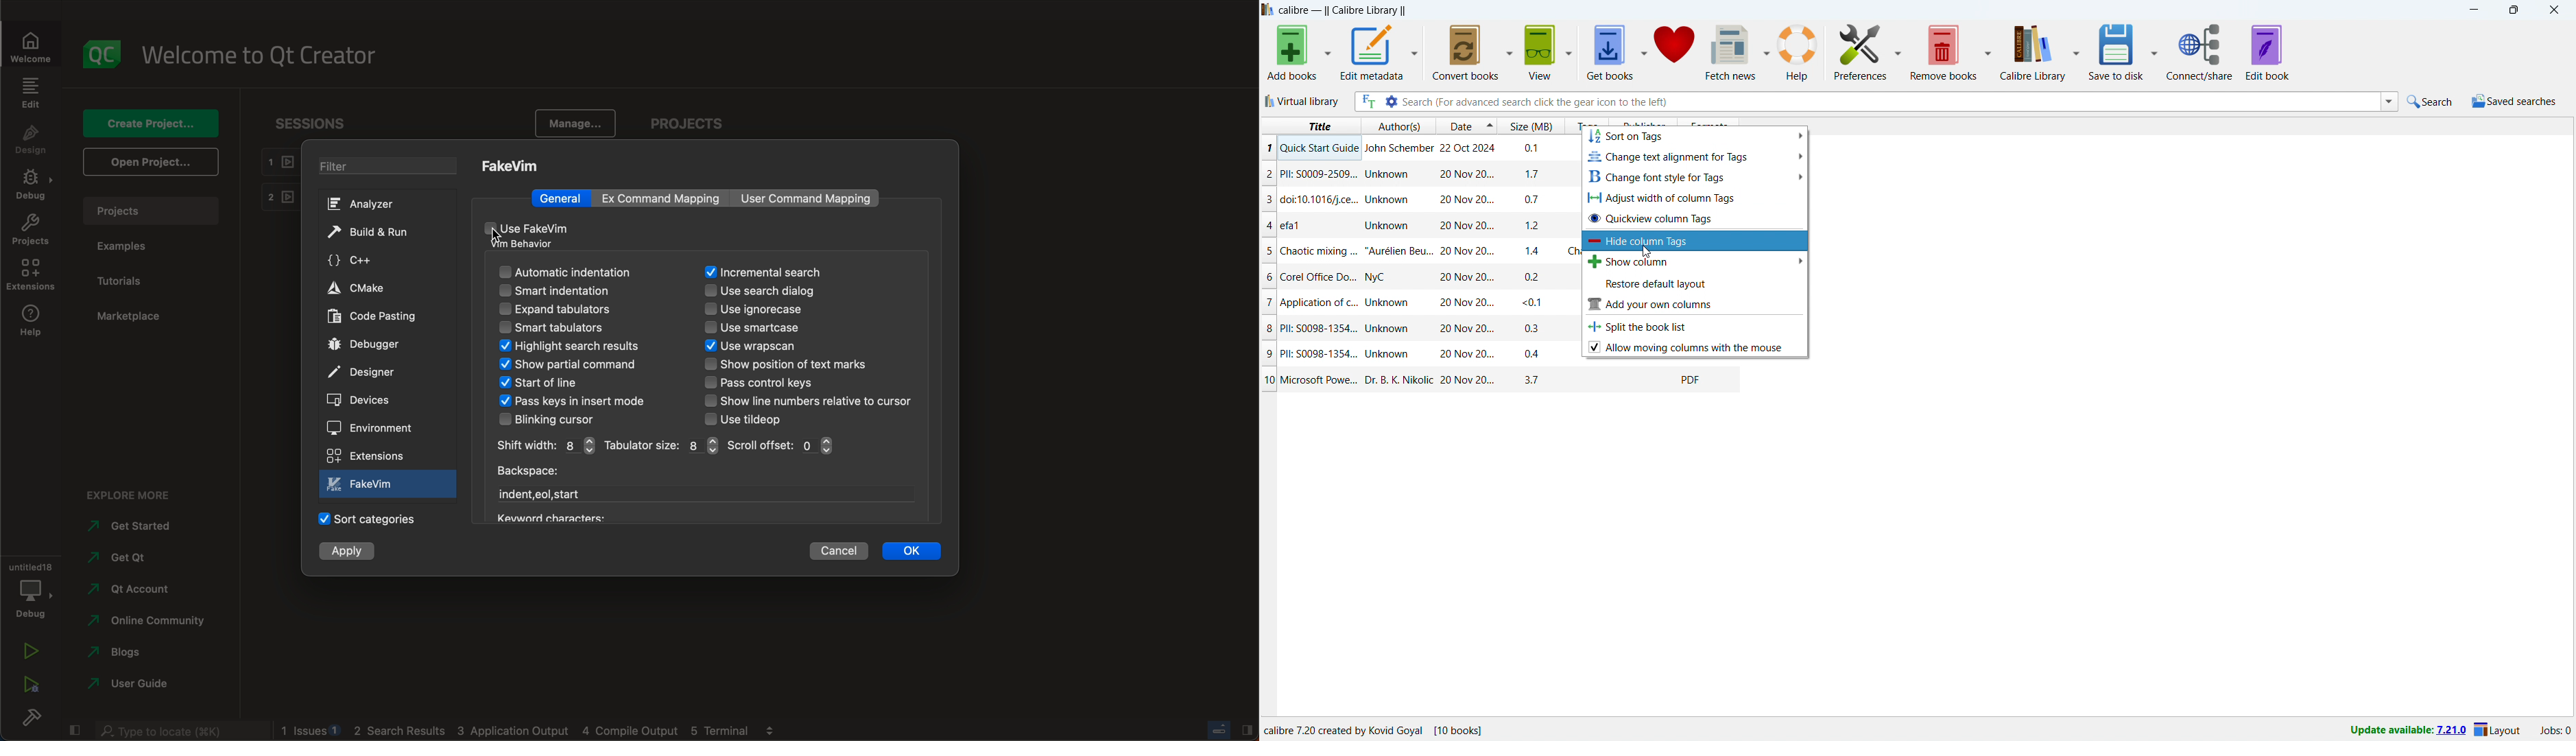 Image resolution: width=2576 pixels, height=756 pixels. What do you see at coordinates (2154, 53) in the screenshot?
I see `save to disk options` at bounding box center [2154, 53].